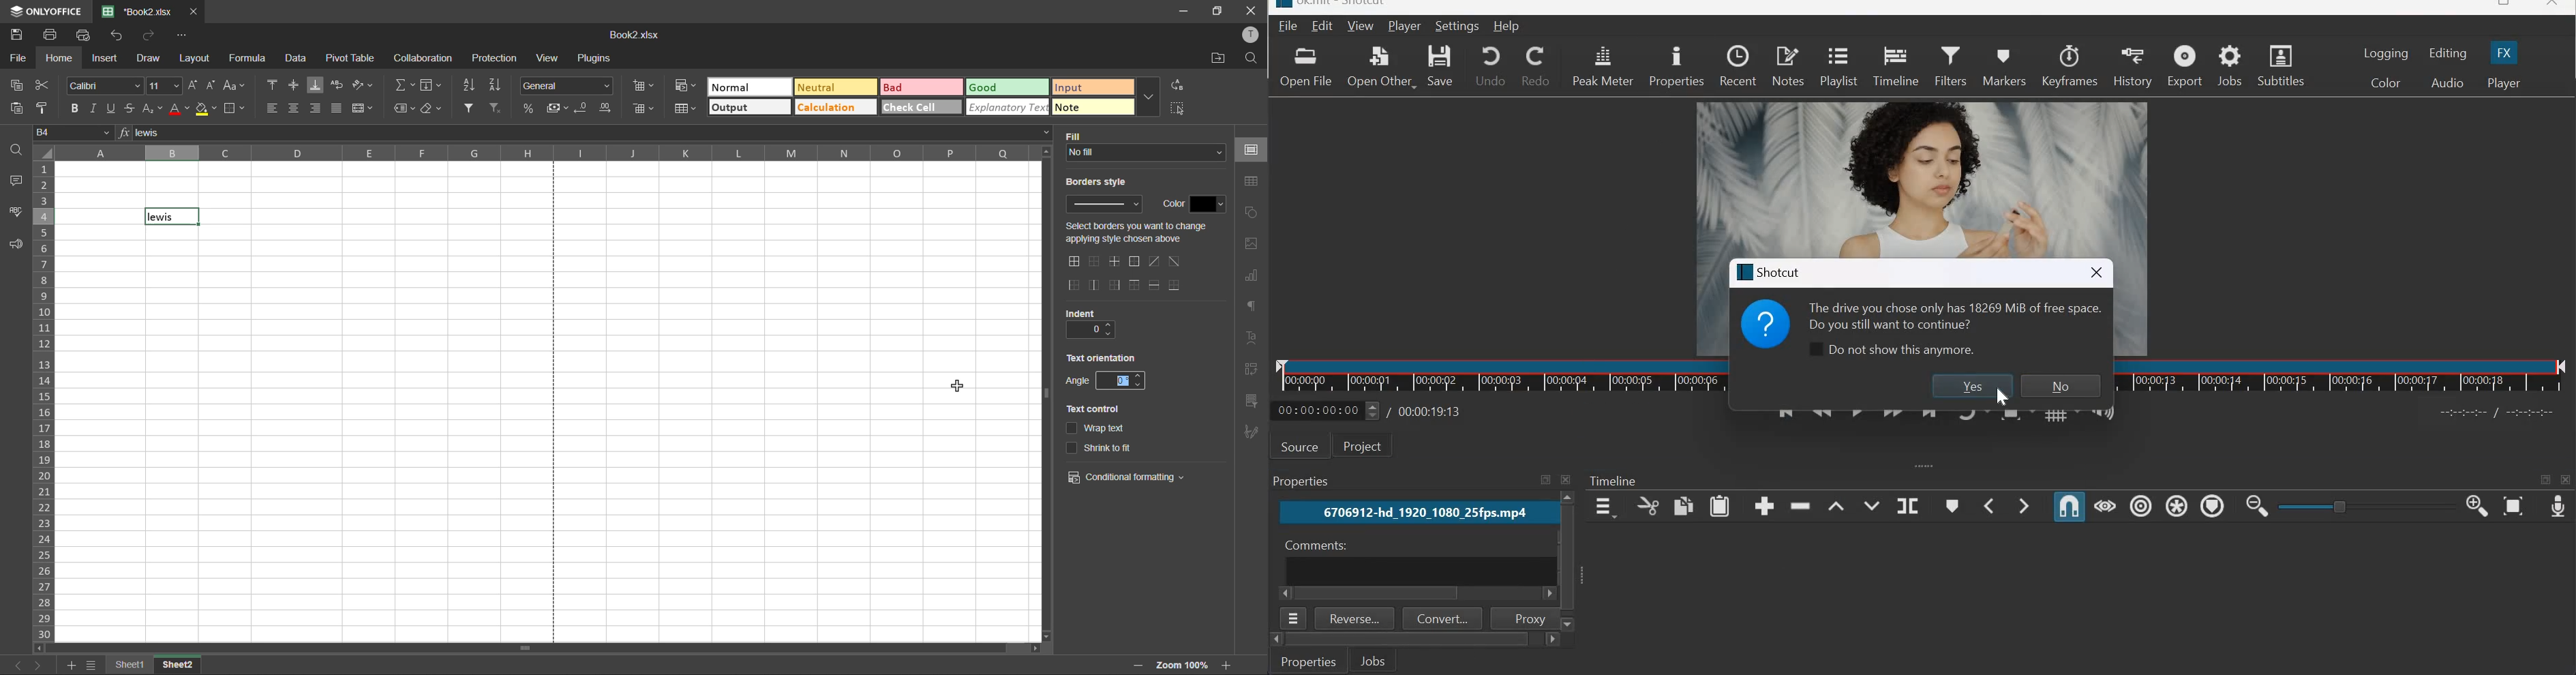 The width and height of the screenshot is (2576, 700). I want to click on lift, so click(1836, 504).